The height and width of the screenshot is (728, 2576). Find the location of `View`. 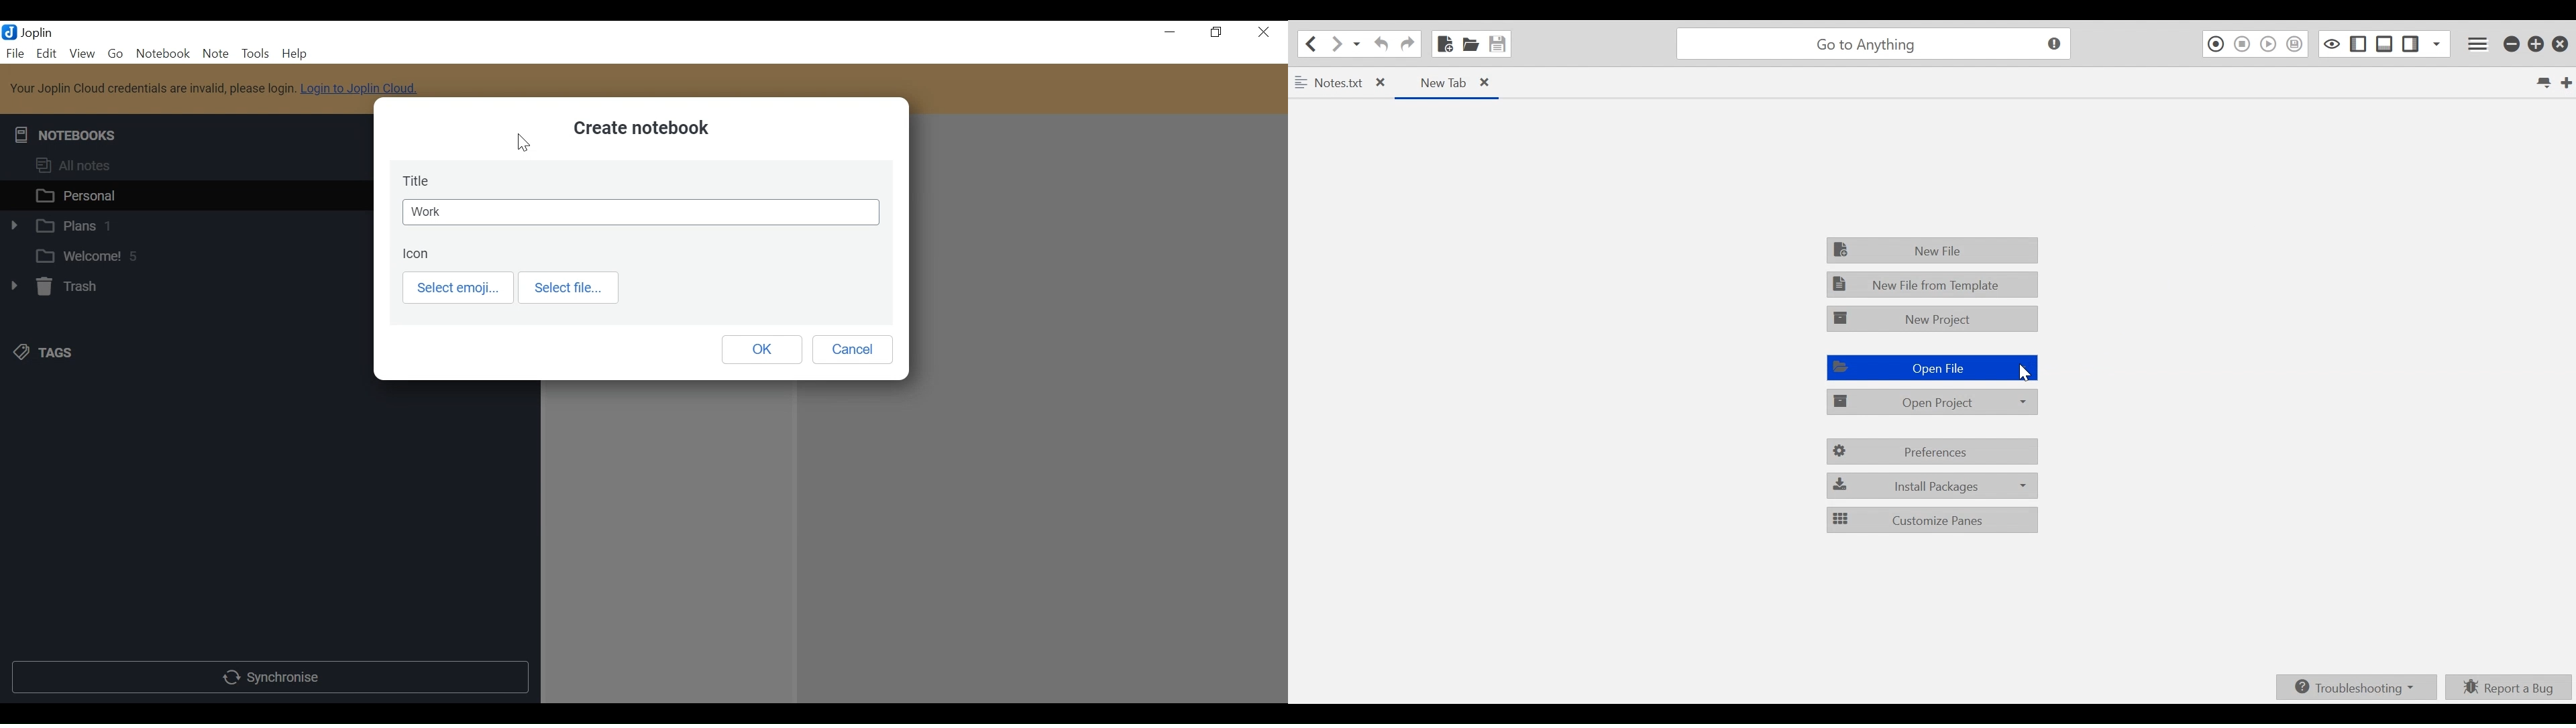

View is located at coordinates (81, 53).